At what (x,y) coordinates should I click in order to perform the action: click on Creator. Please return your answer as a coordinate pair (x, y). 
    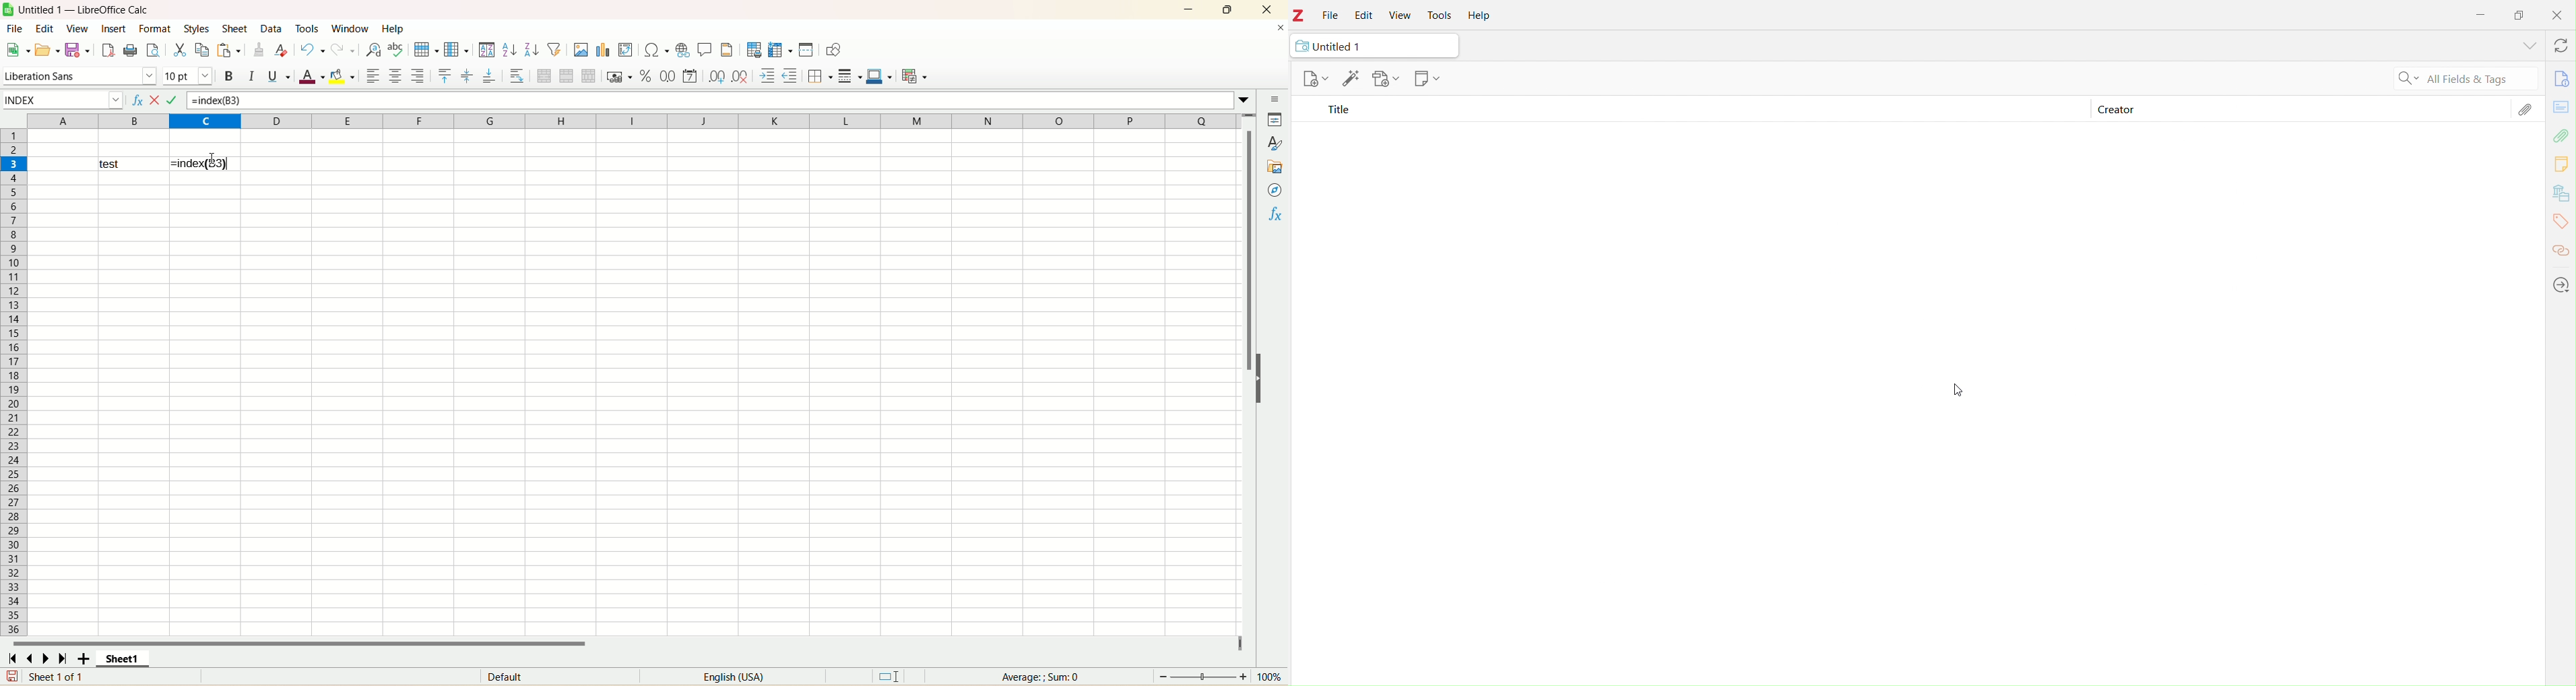
    Looking at the image, I should click on (2114, 111).